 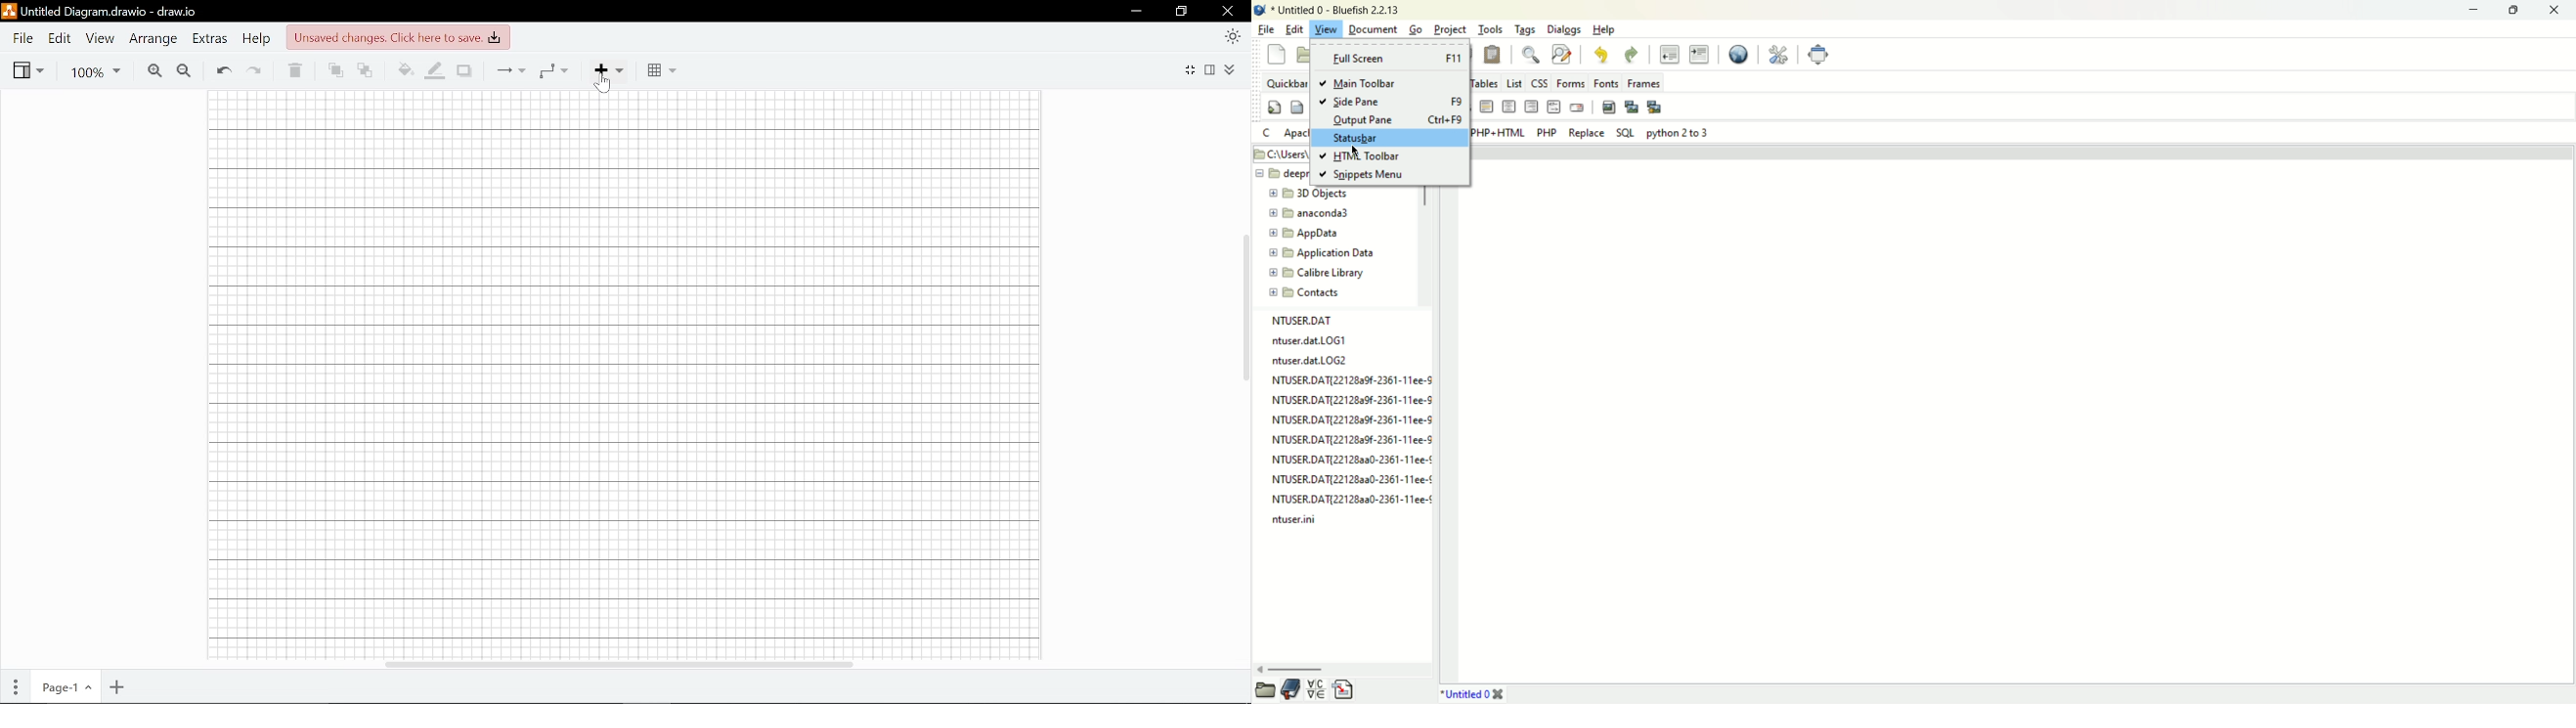 I want to click on NTUSER.DAT, so click(x=1301, y=320).